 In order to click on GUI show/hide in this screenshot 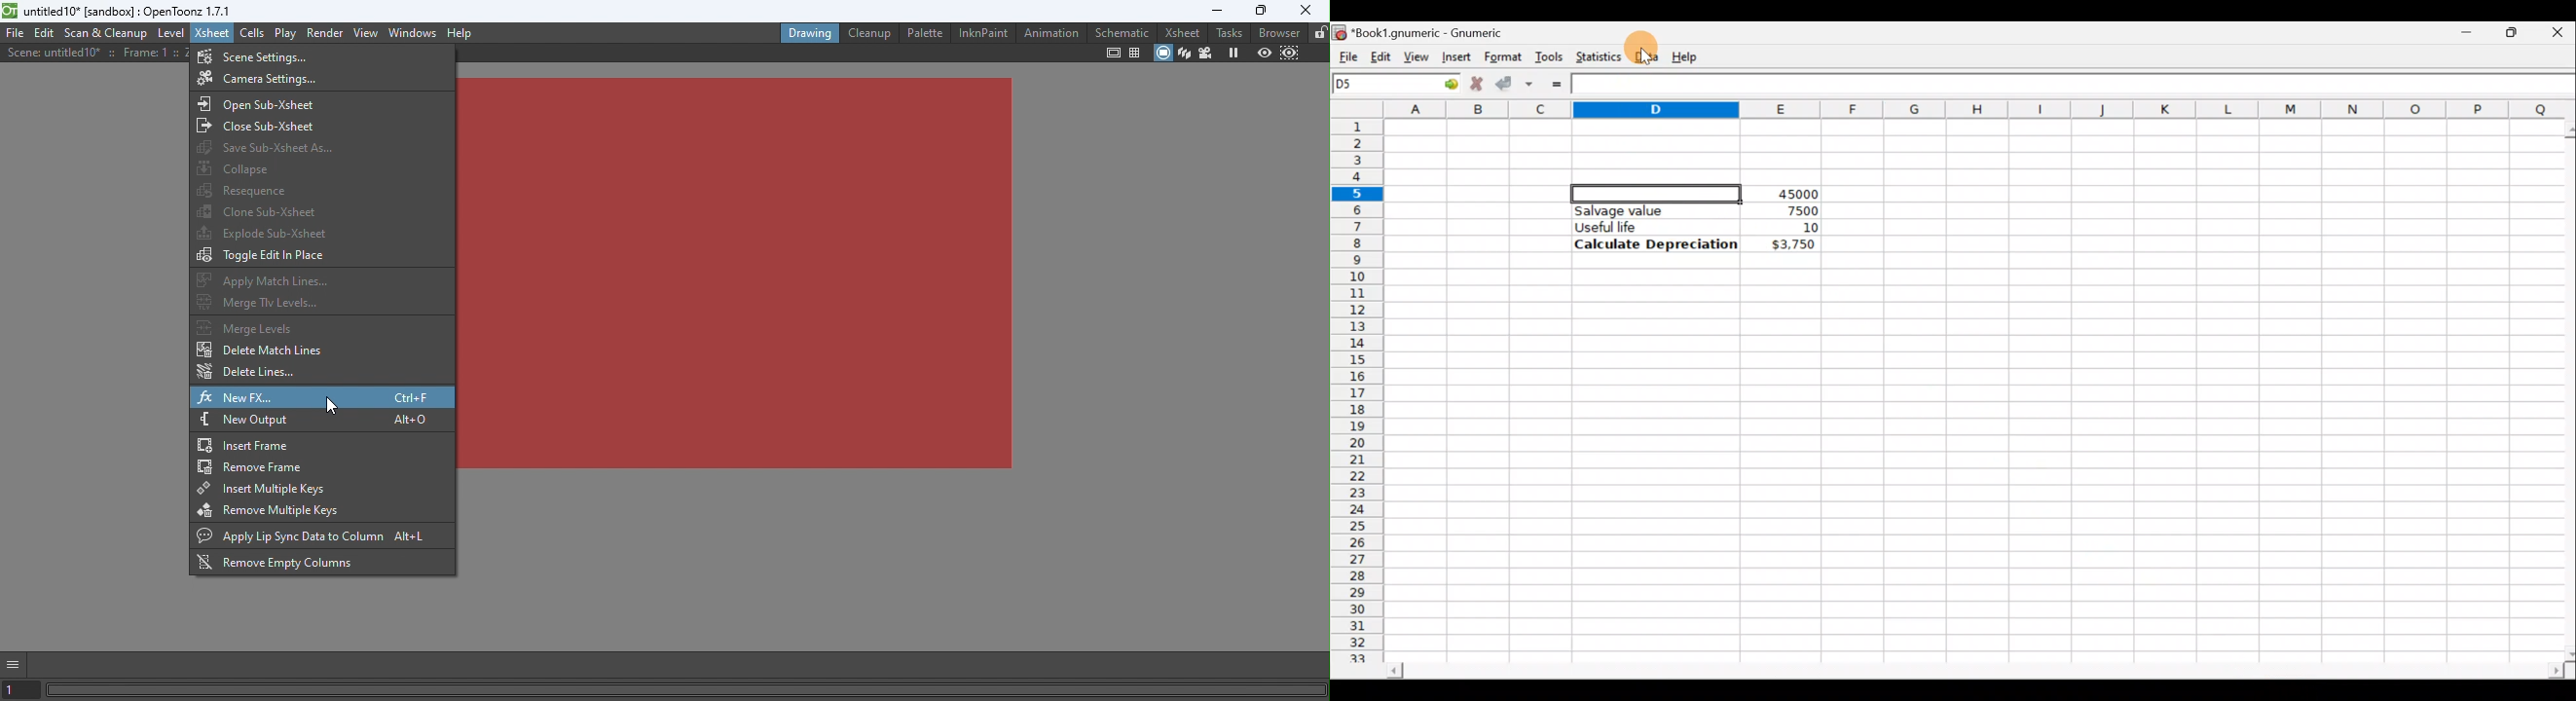, I will do `click(14, 665)`.